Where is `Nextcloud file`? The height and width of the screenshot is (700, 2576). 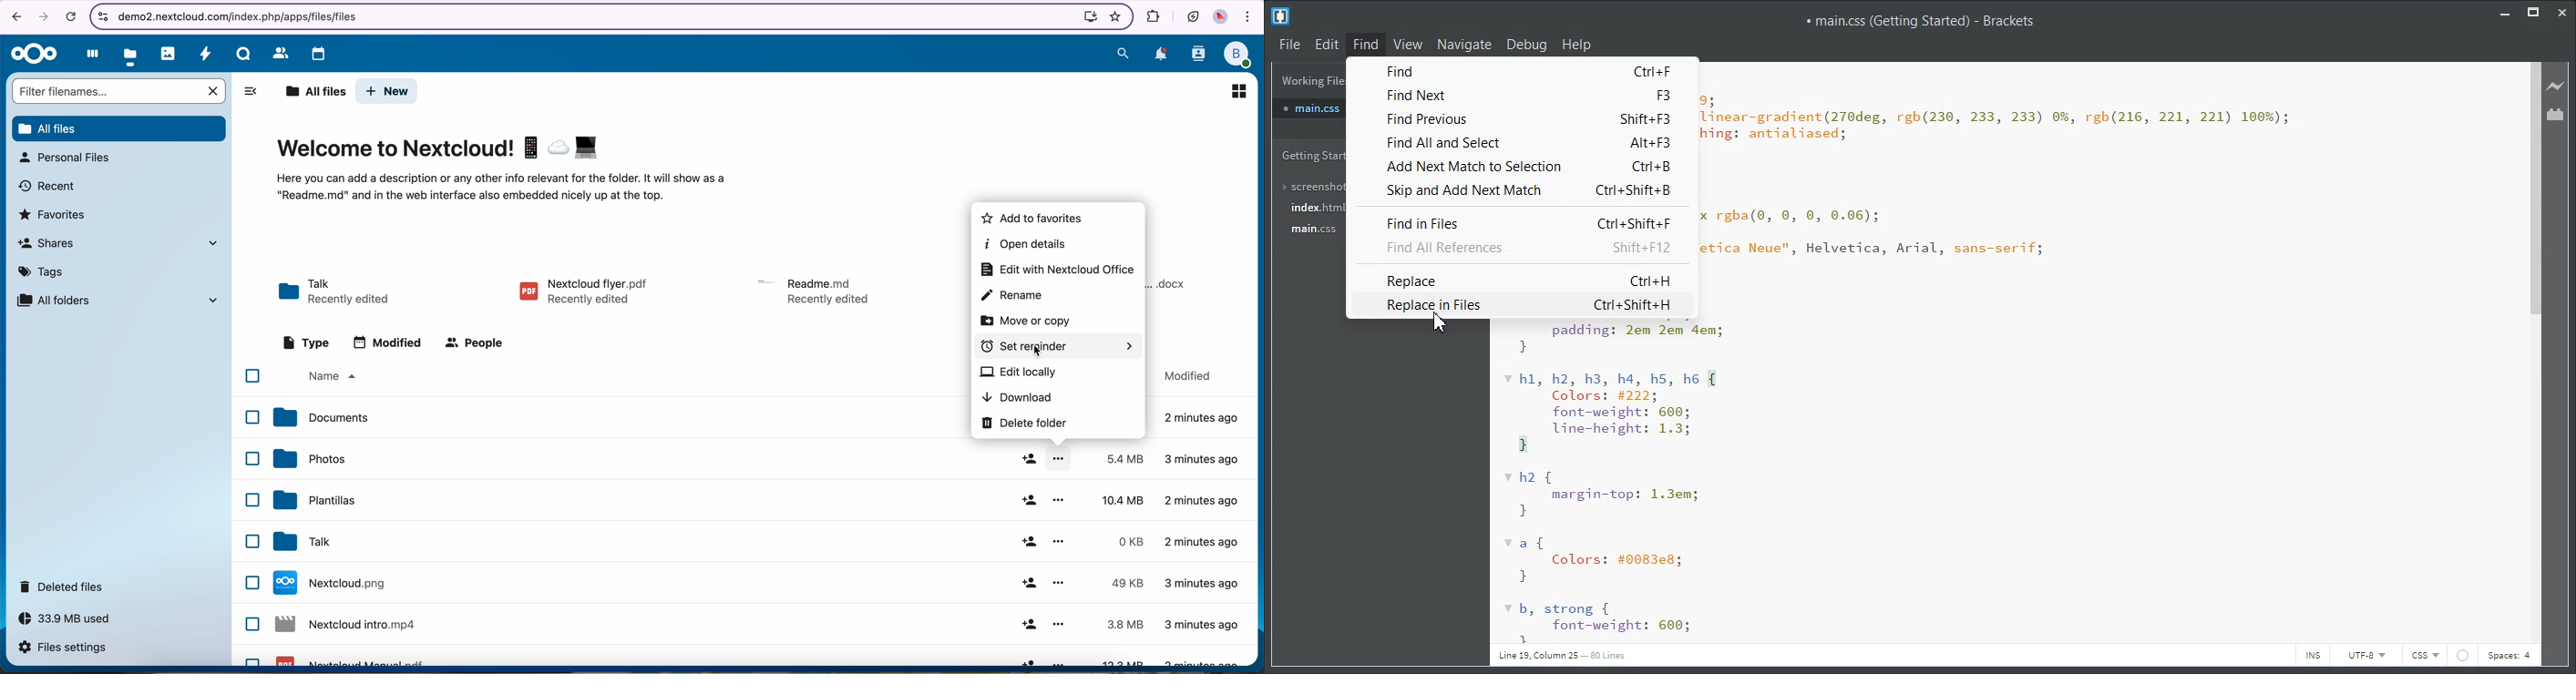
Nextcloud file is located at coordinates (349, 626).